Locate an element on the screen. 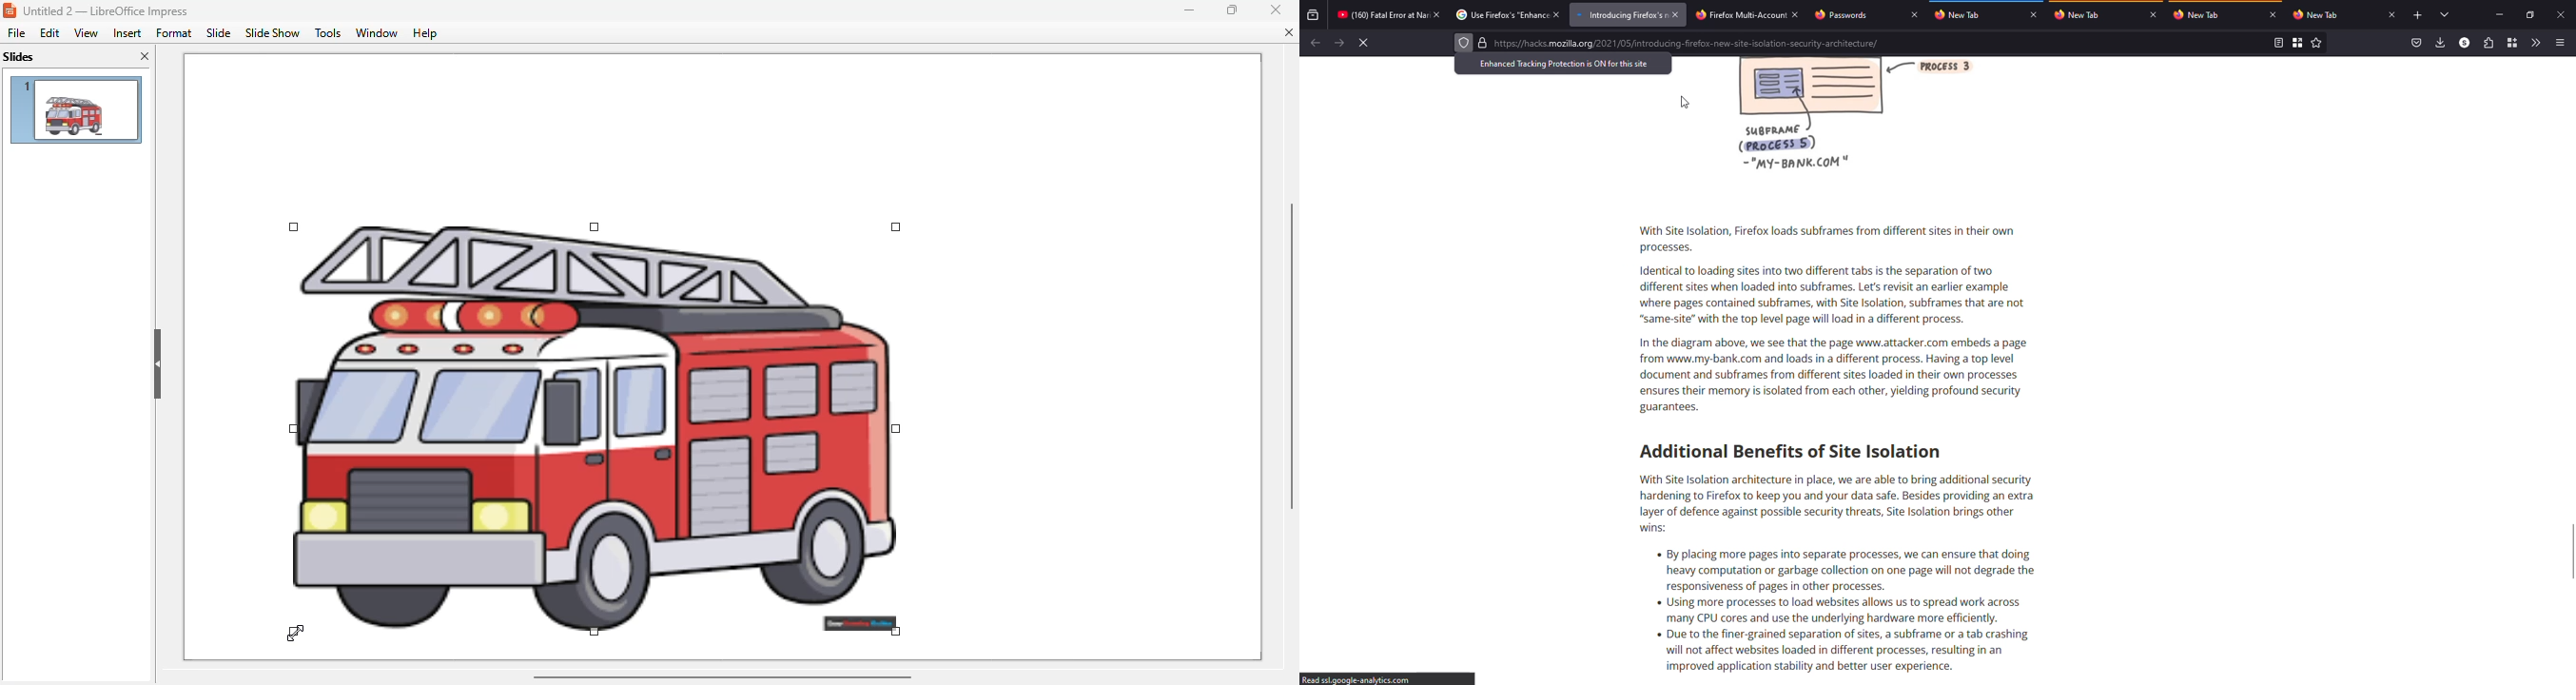 The width and height of the screenshot is (2576, 700). tab is located at coordinates (2085, 15).